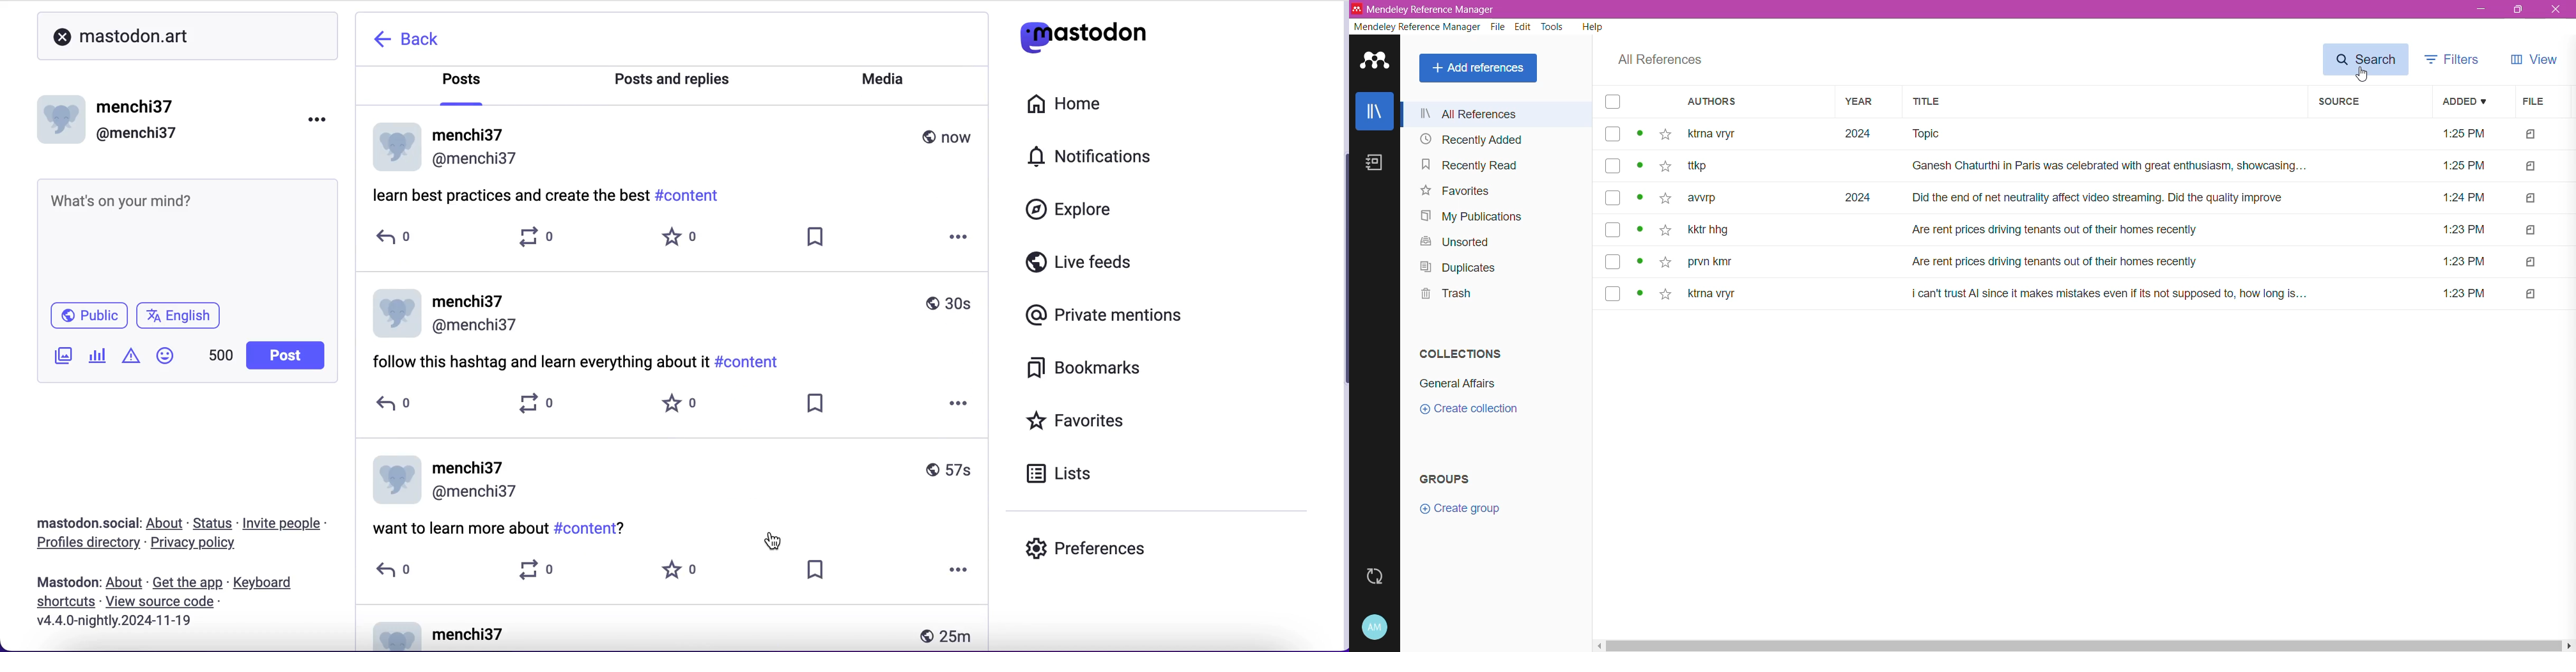 This screenshot has height=672, width=2576. What do you see at coordinates (1640, 261) in the screenshot?
I see `view status of the file` at bounding box center [1640, 261].